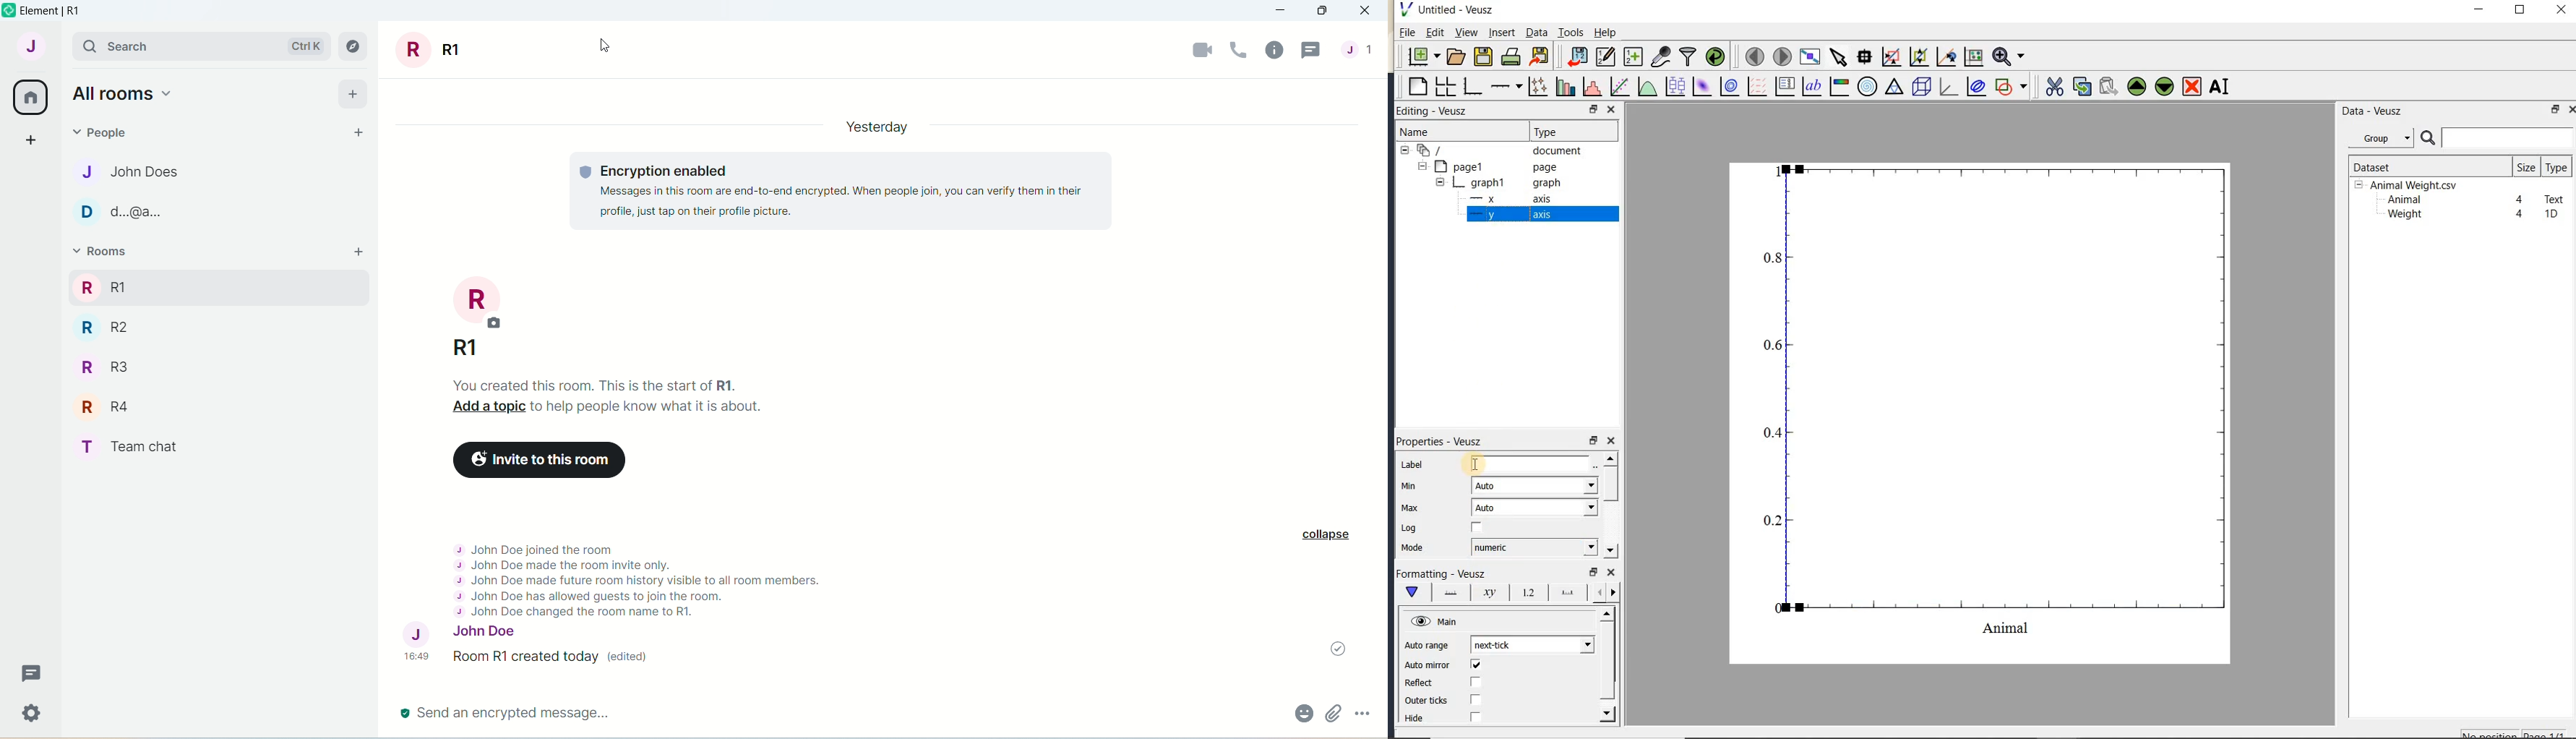 Image resolution: width=2576 pixels, height=756 pixels. Describe the element at coordinates (1369, 10) in the screenshot. I see `close` at that location.